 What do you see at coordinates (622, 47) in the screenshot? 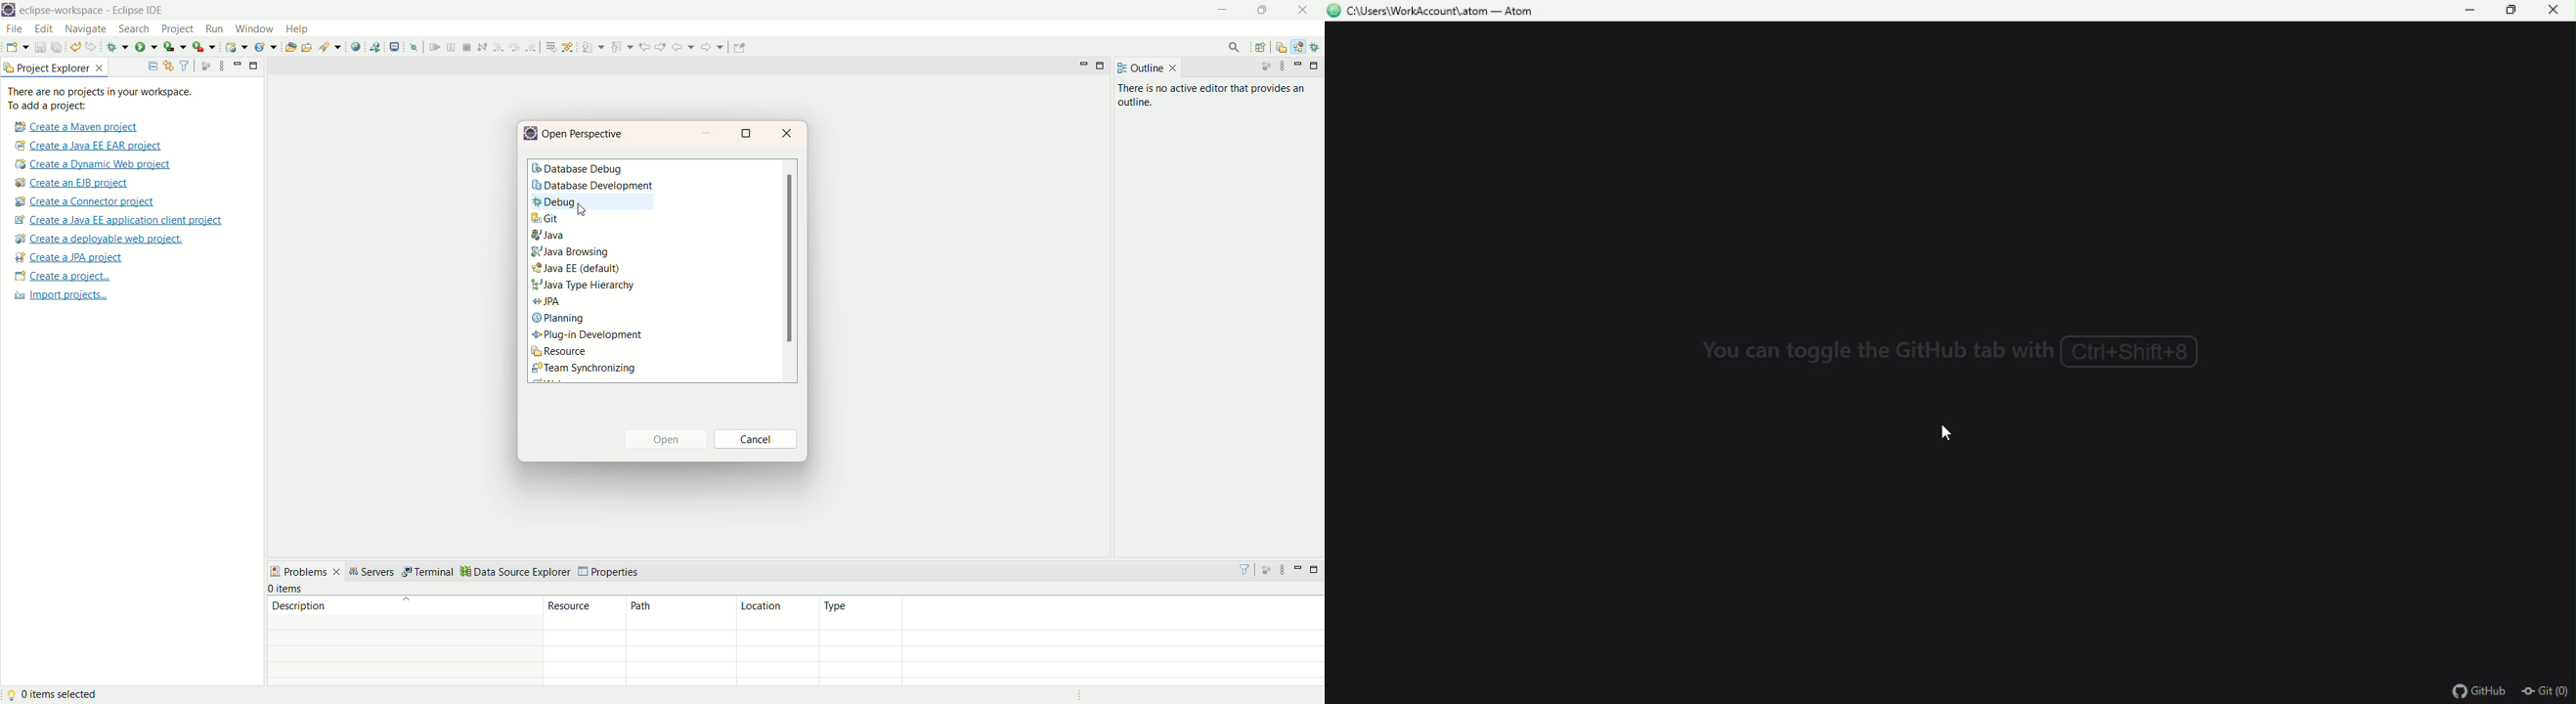
I see `previous annotation` at bounding box center [622, 47].